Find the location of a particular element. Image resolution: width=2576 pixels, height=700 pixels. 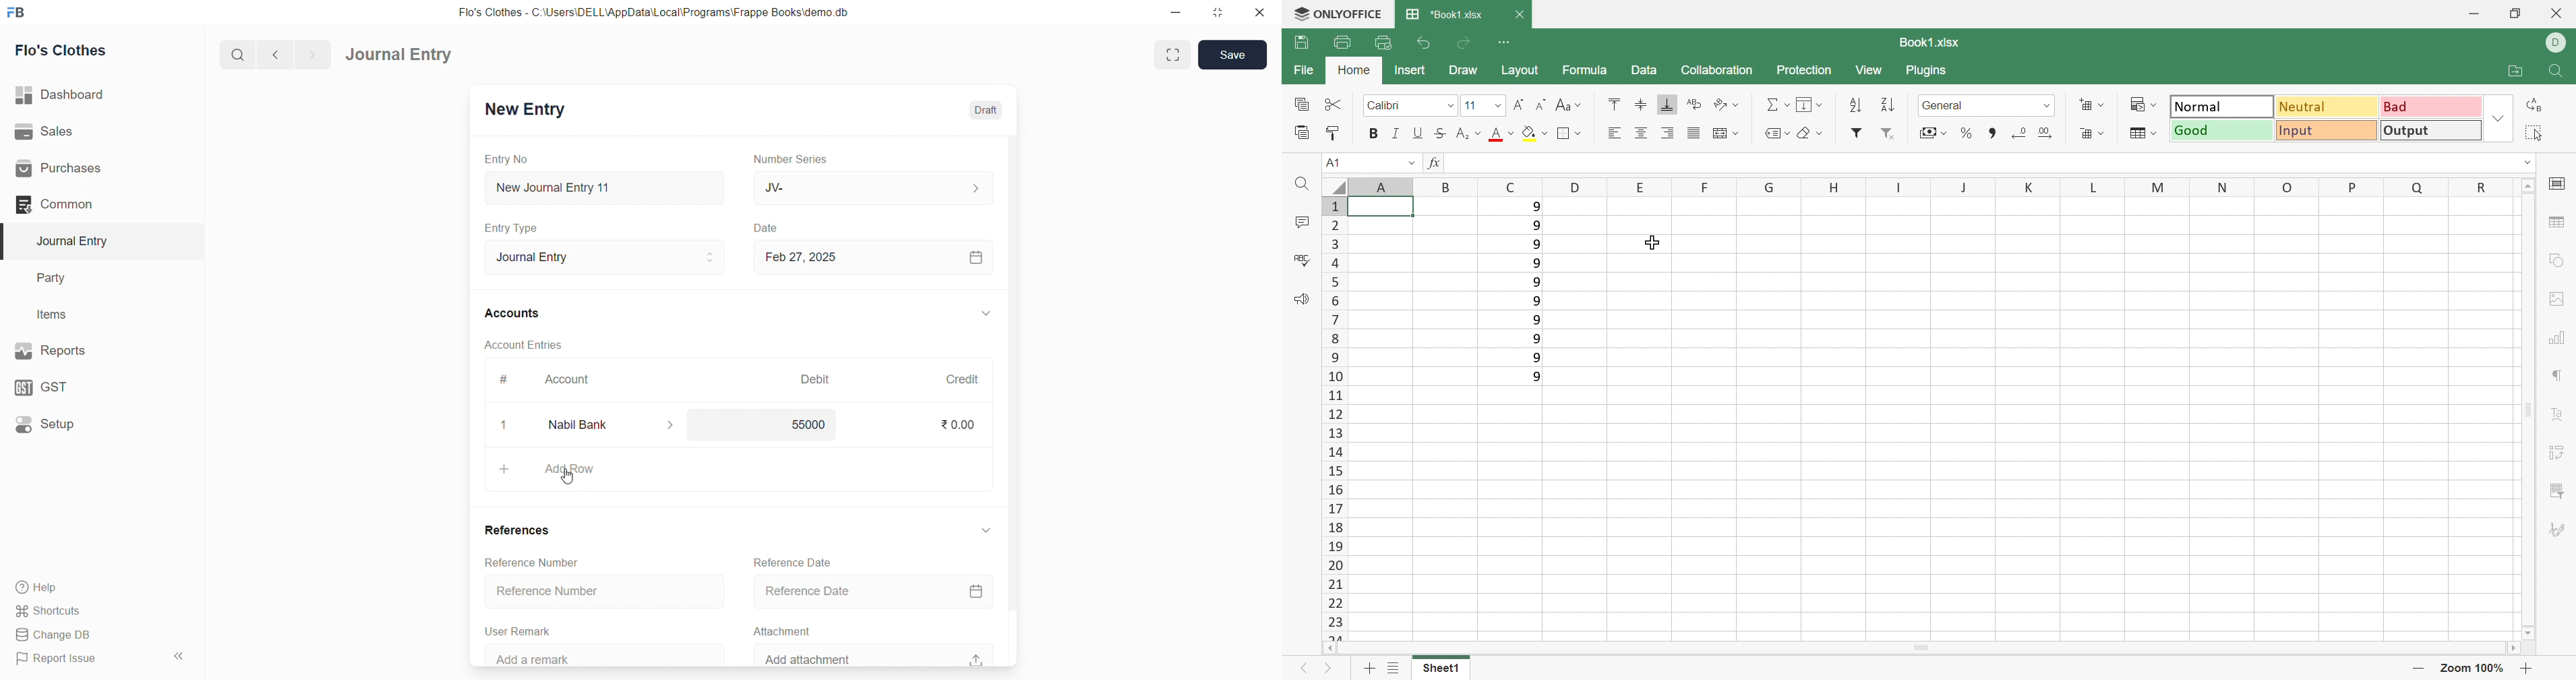

Calibri is located at coordinates (1387, 106).